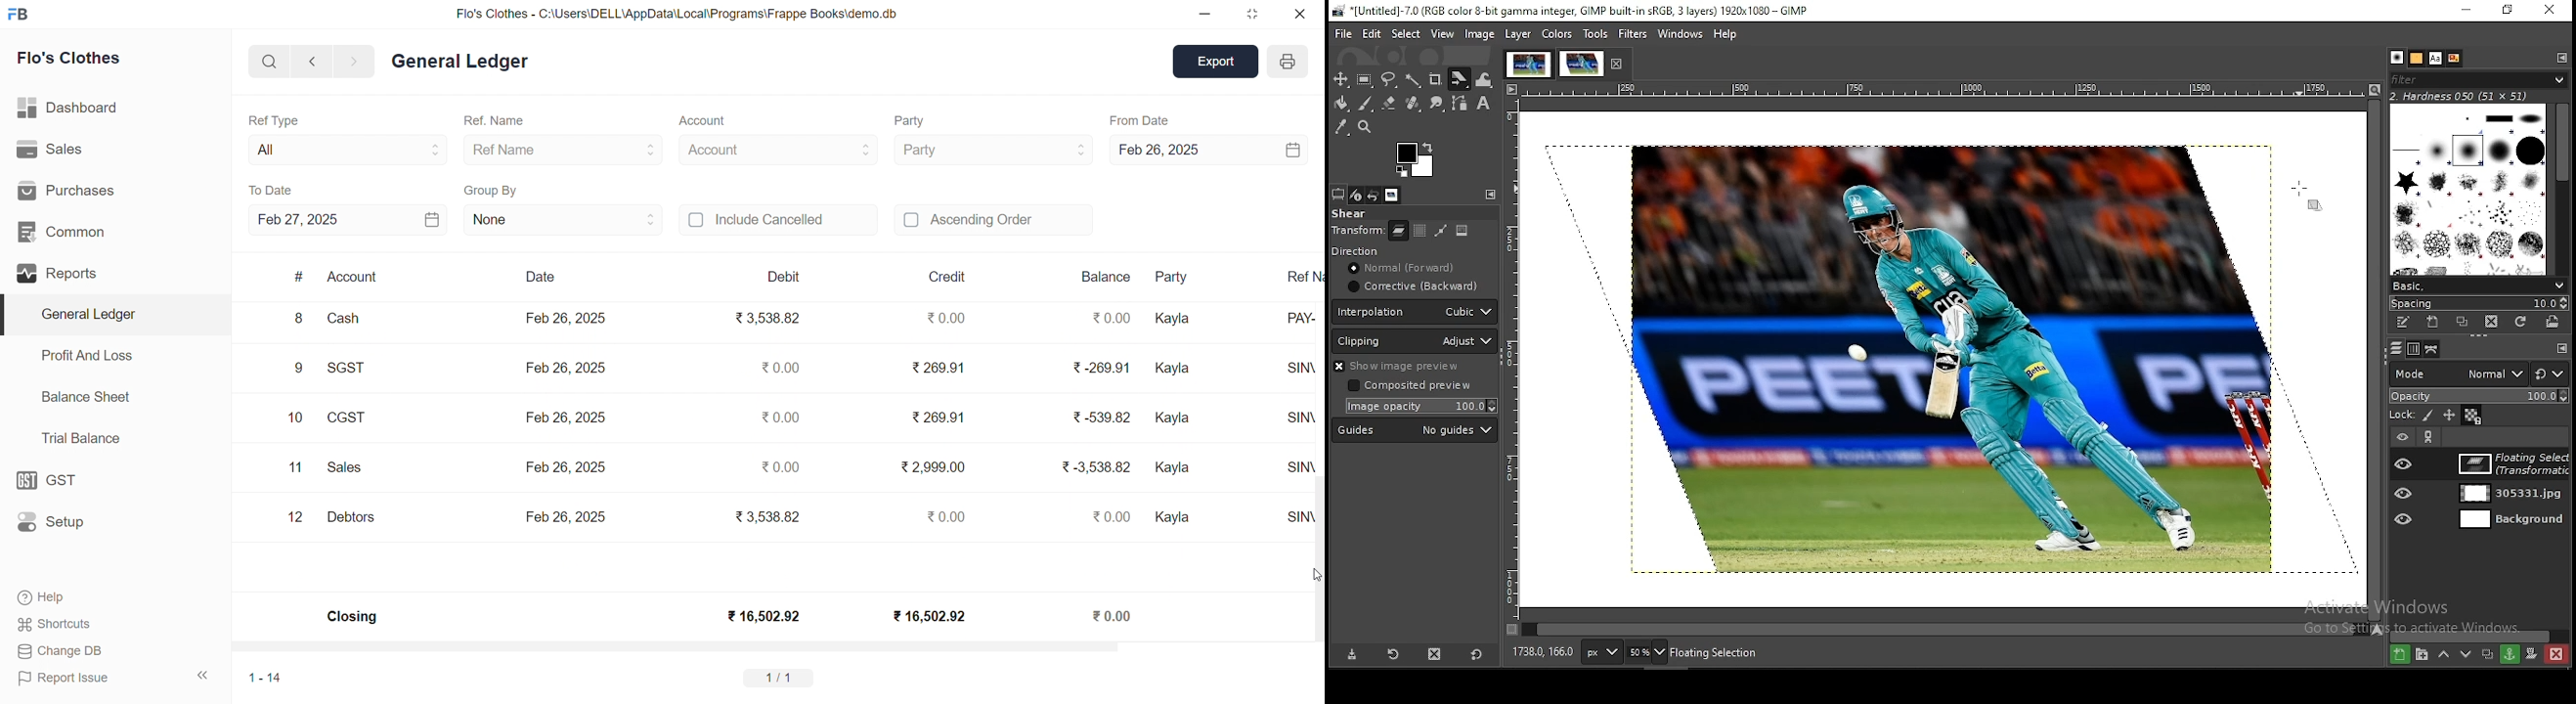  I want to click on Account, so click(778, 148).